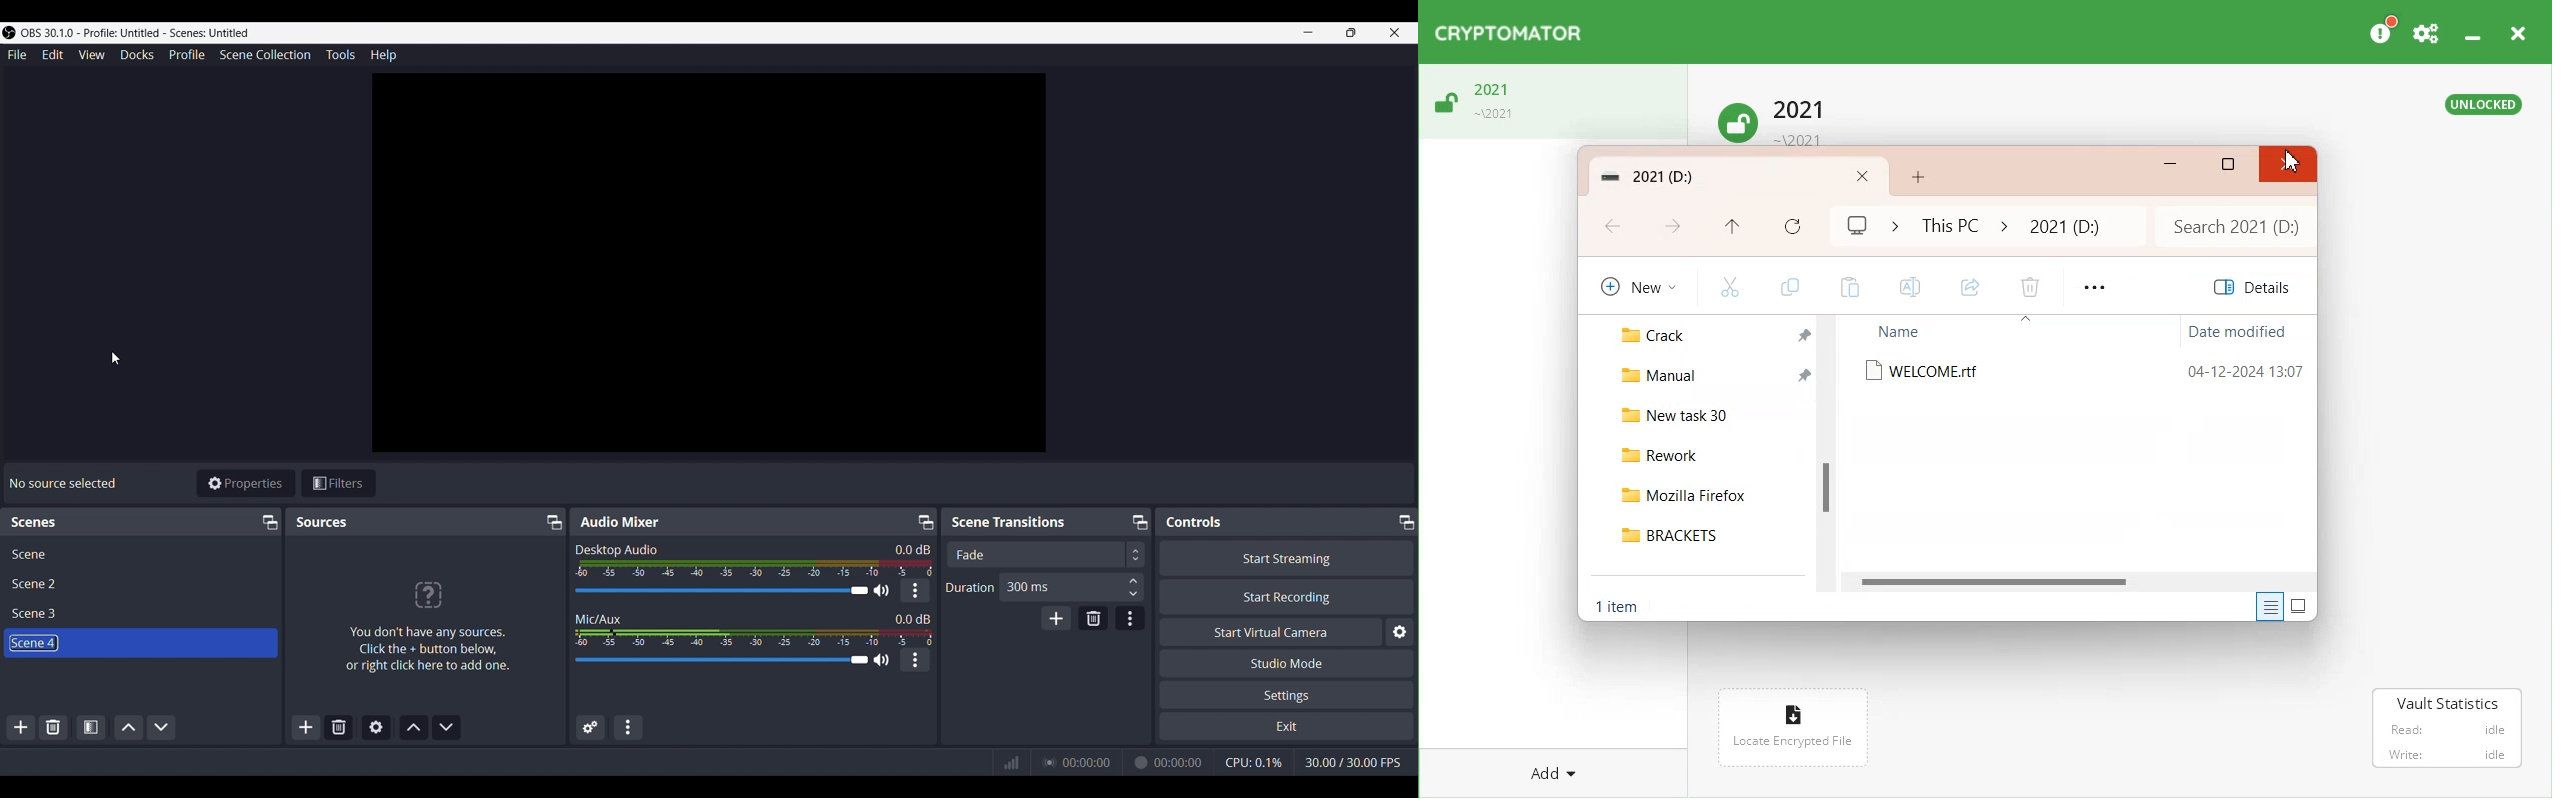  What do you see at coordinates (1396, 33) in the screenshot?
I see `close` at bounding box center [1396, 33].